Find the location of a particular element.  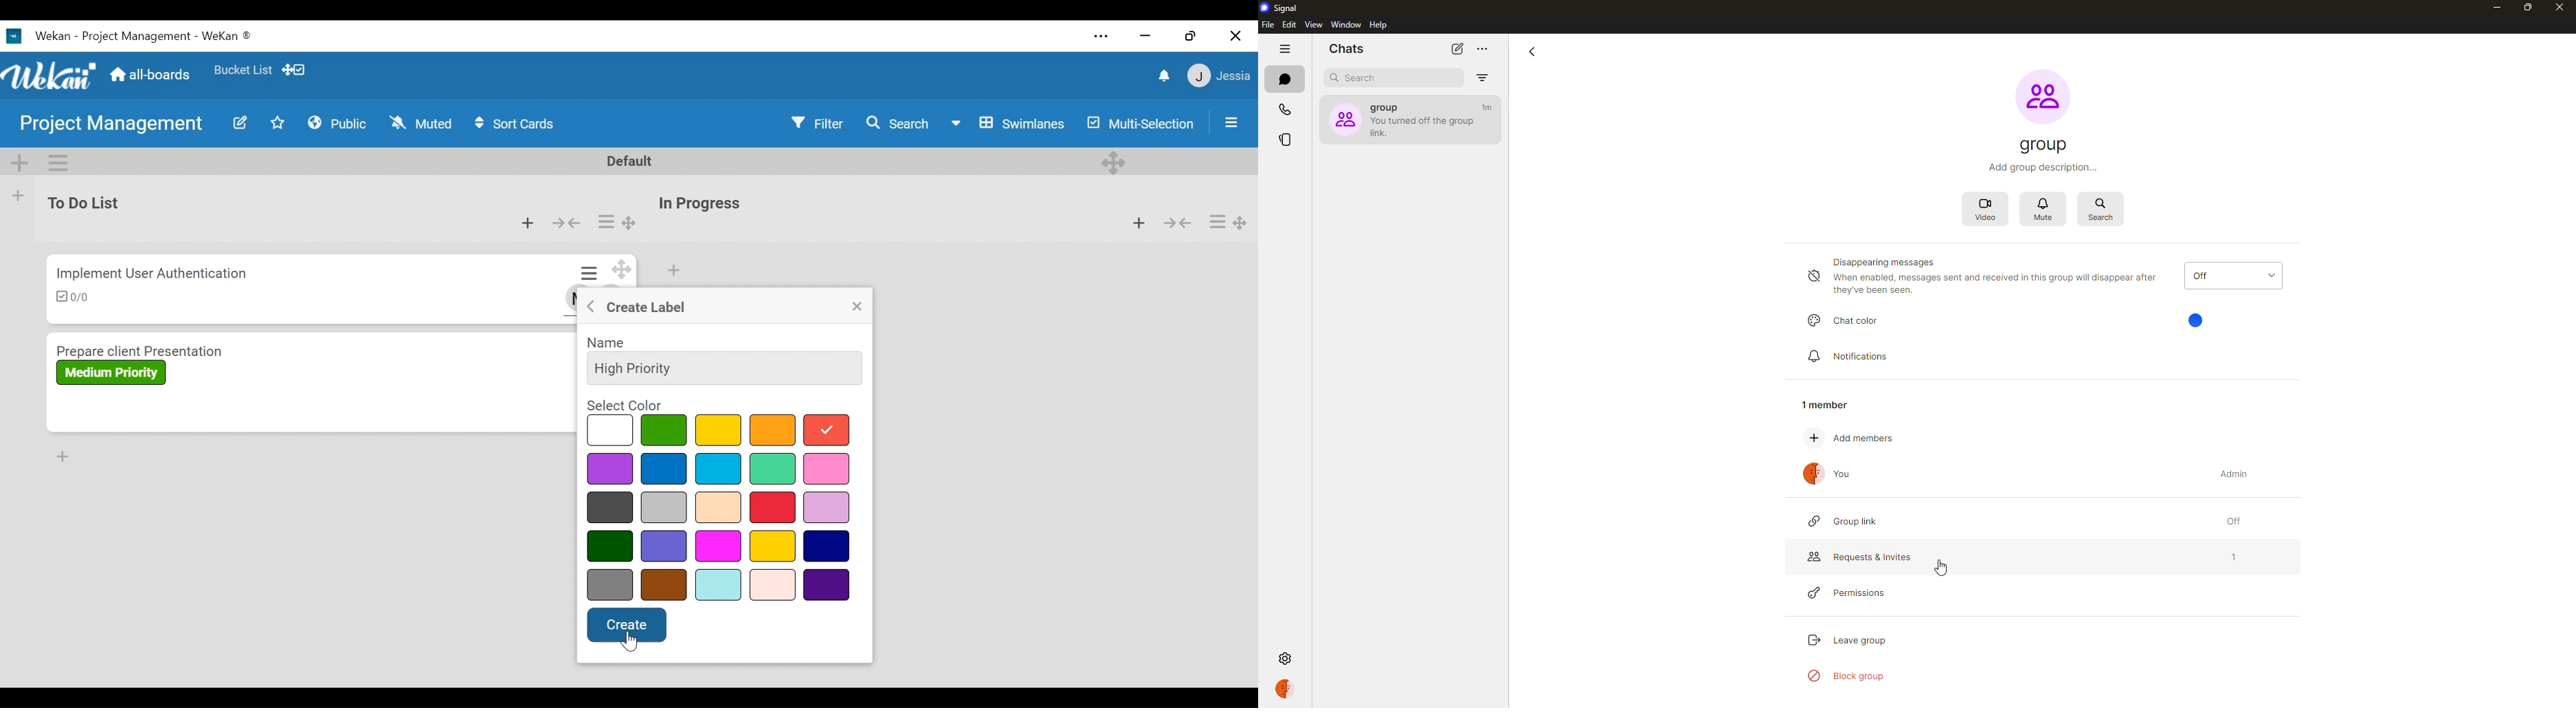

window is located at coordinates (1346, 25).